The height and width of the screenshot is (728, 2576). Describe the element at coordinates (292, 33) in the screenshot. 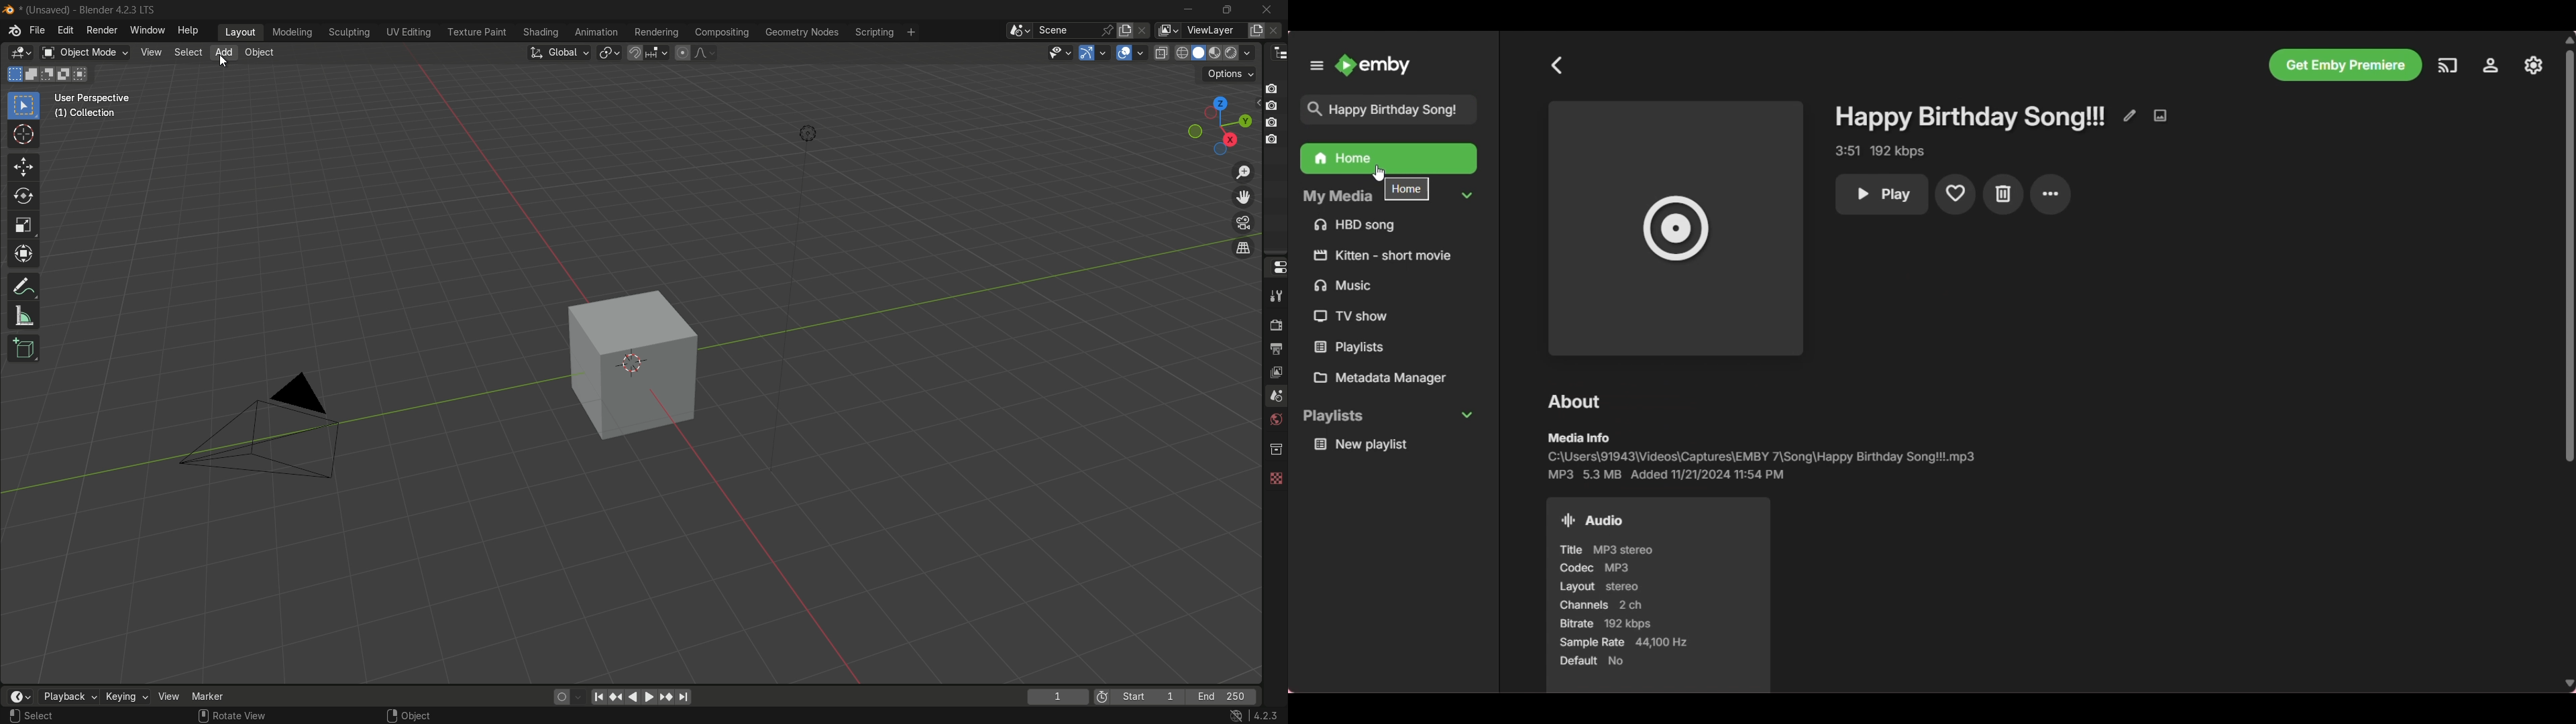

I see `modeling menu` at that location.